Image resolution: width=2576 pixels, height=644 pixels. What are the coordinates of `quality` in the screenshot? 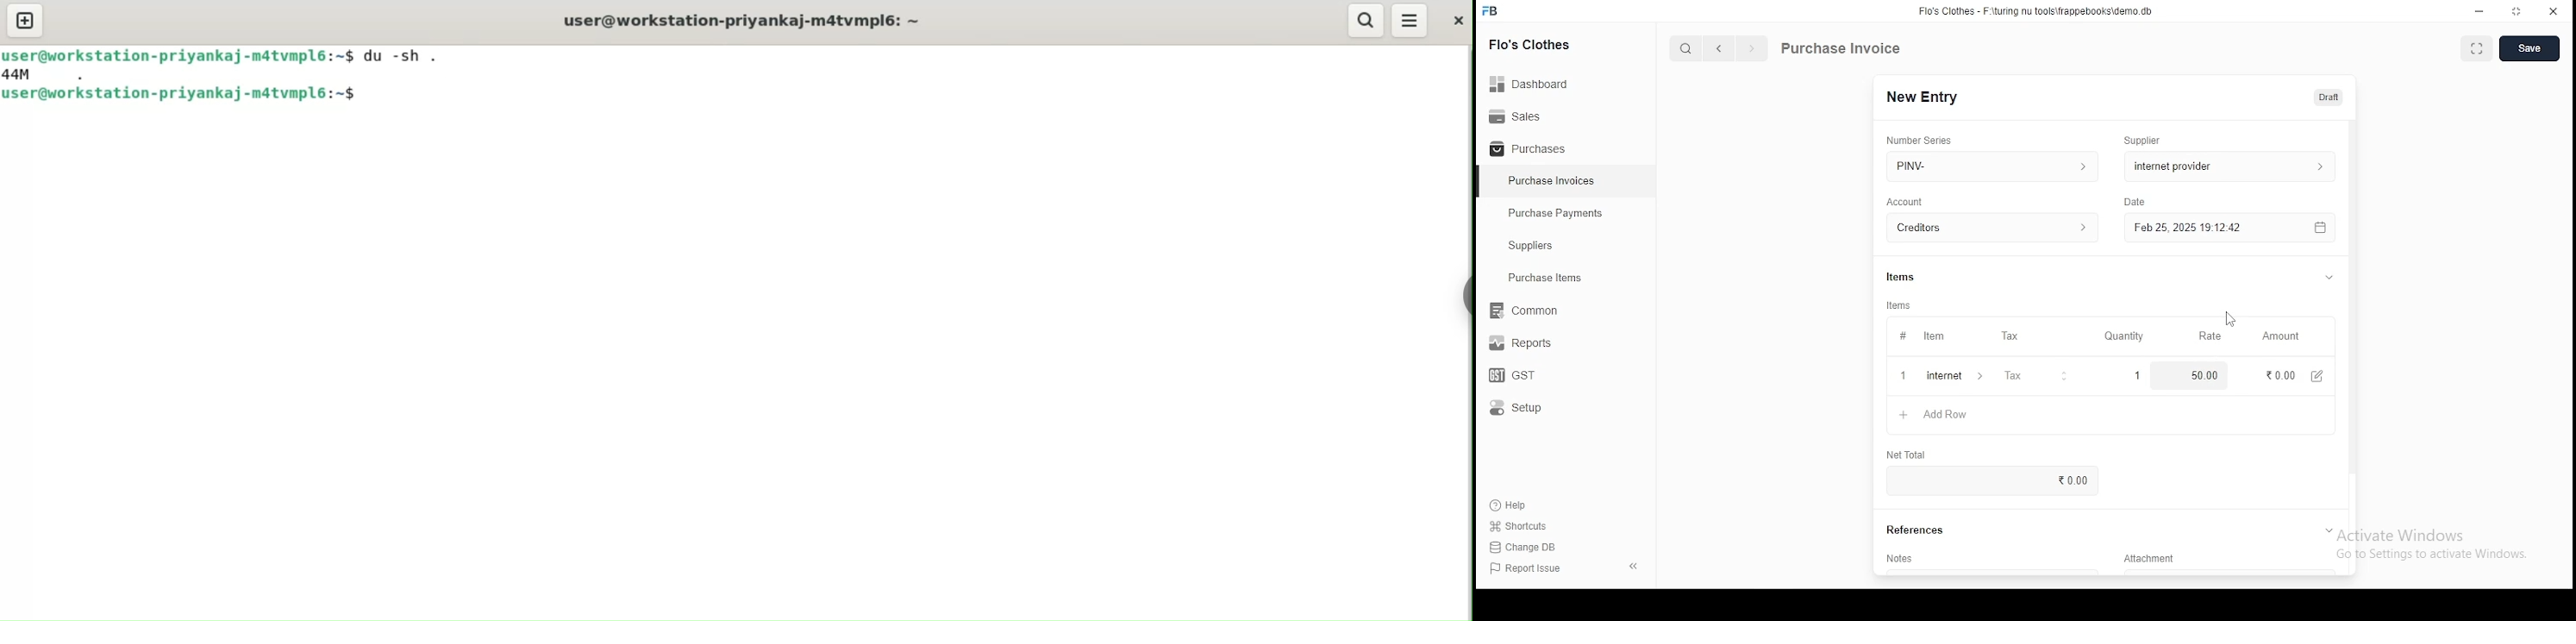 It's located at (2124, 336).